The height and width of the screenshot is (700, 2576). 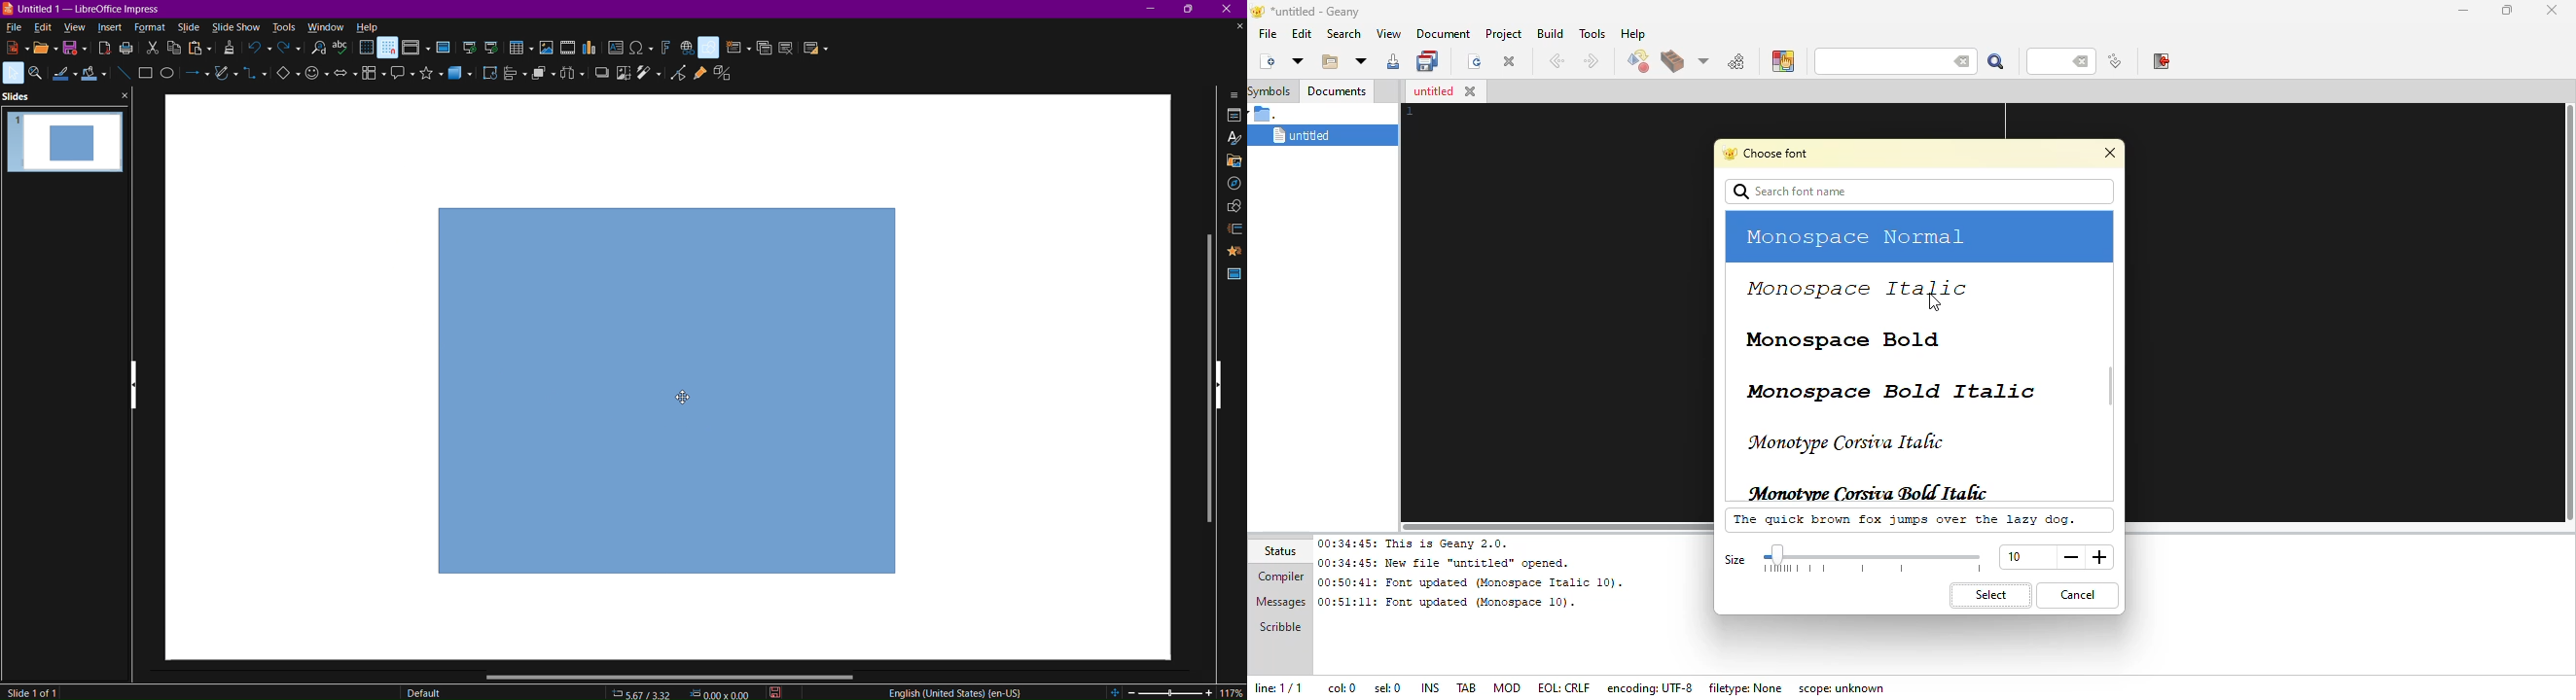 I want to click on size, so click(x=1735, y=560).